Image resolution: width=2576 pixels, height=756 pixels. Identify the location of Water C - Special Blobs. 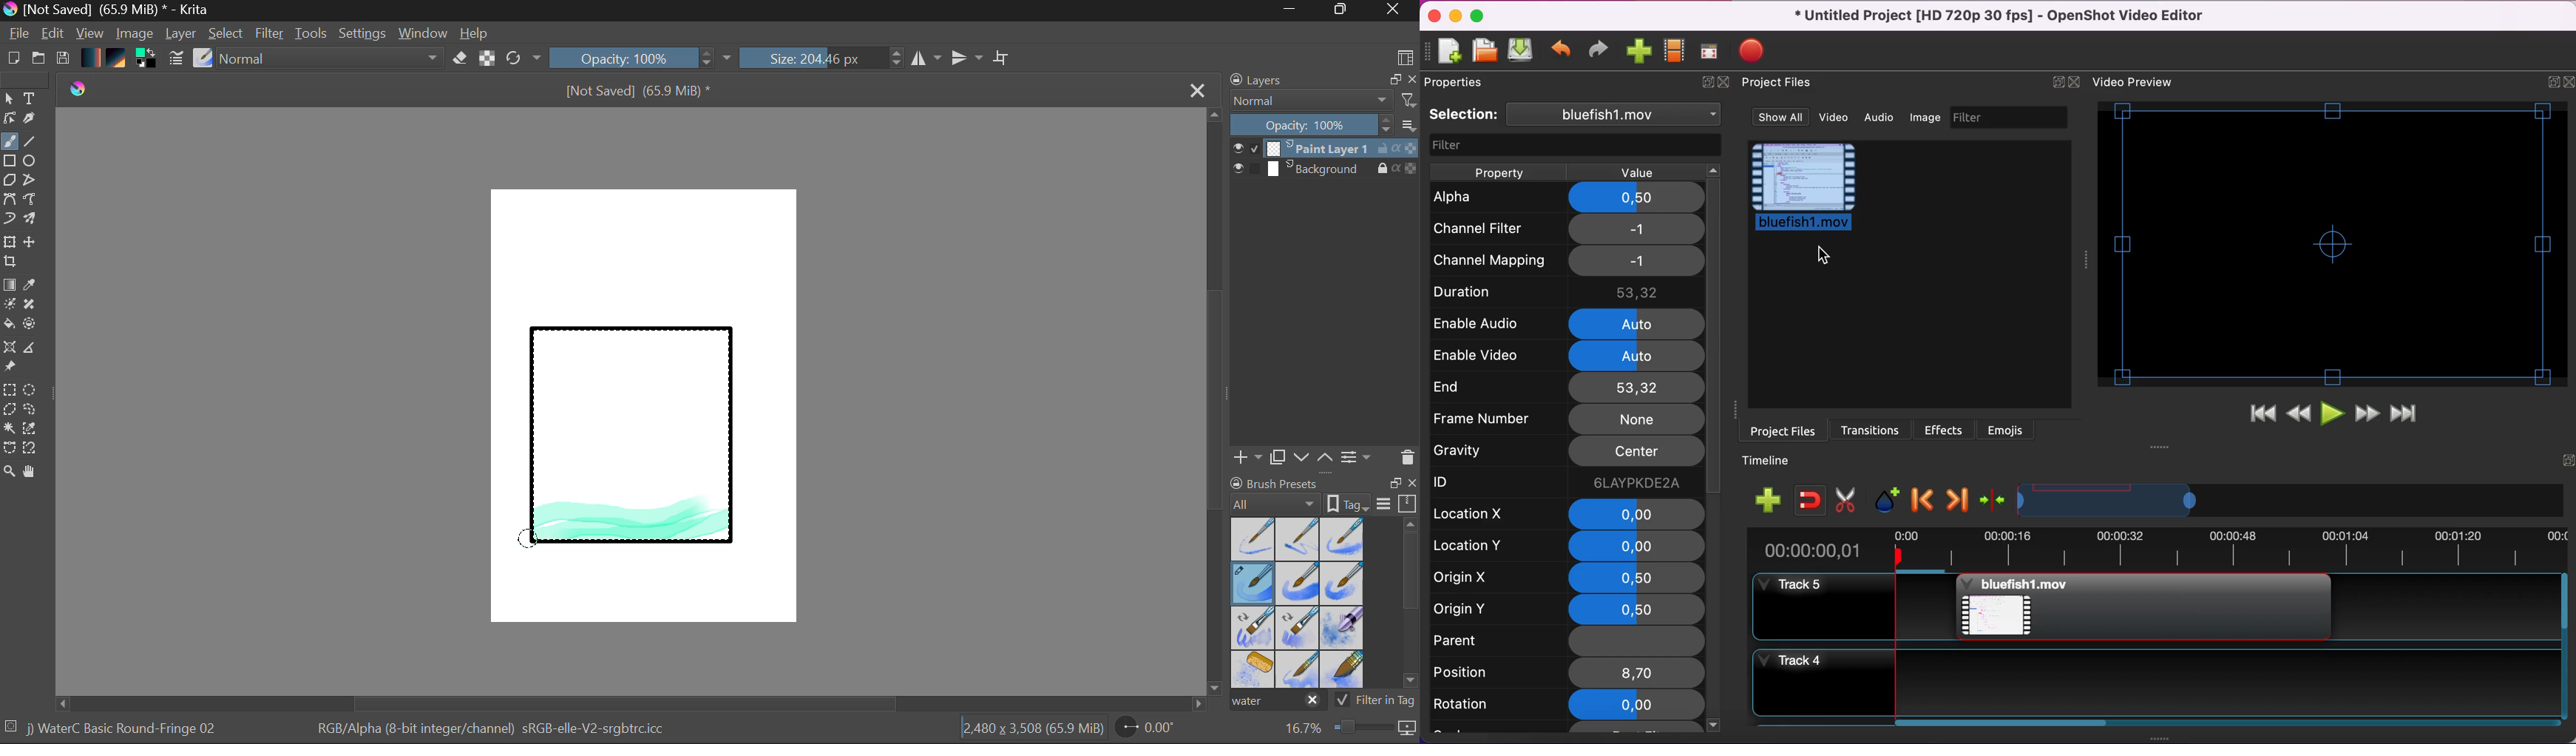
(1343, 629).